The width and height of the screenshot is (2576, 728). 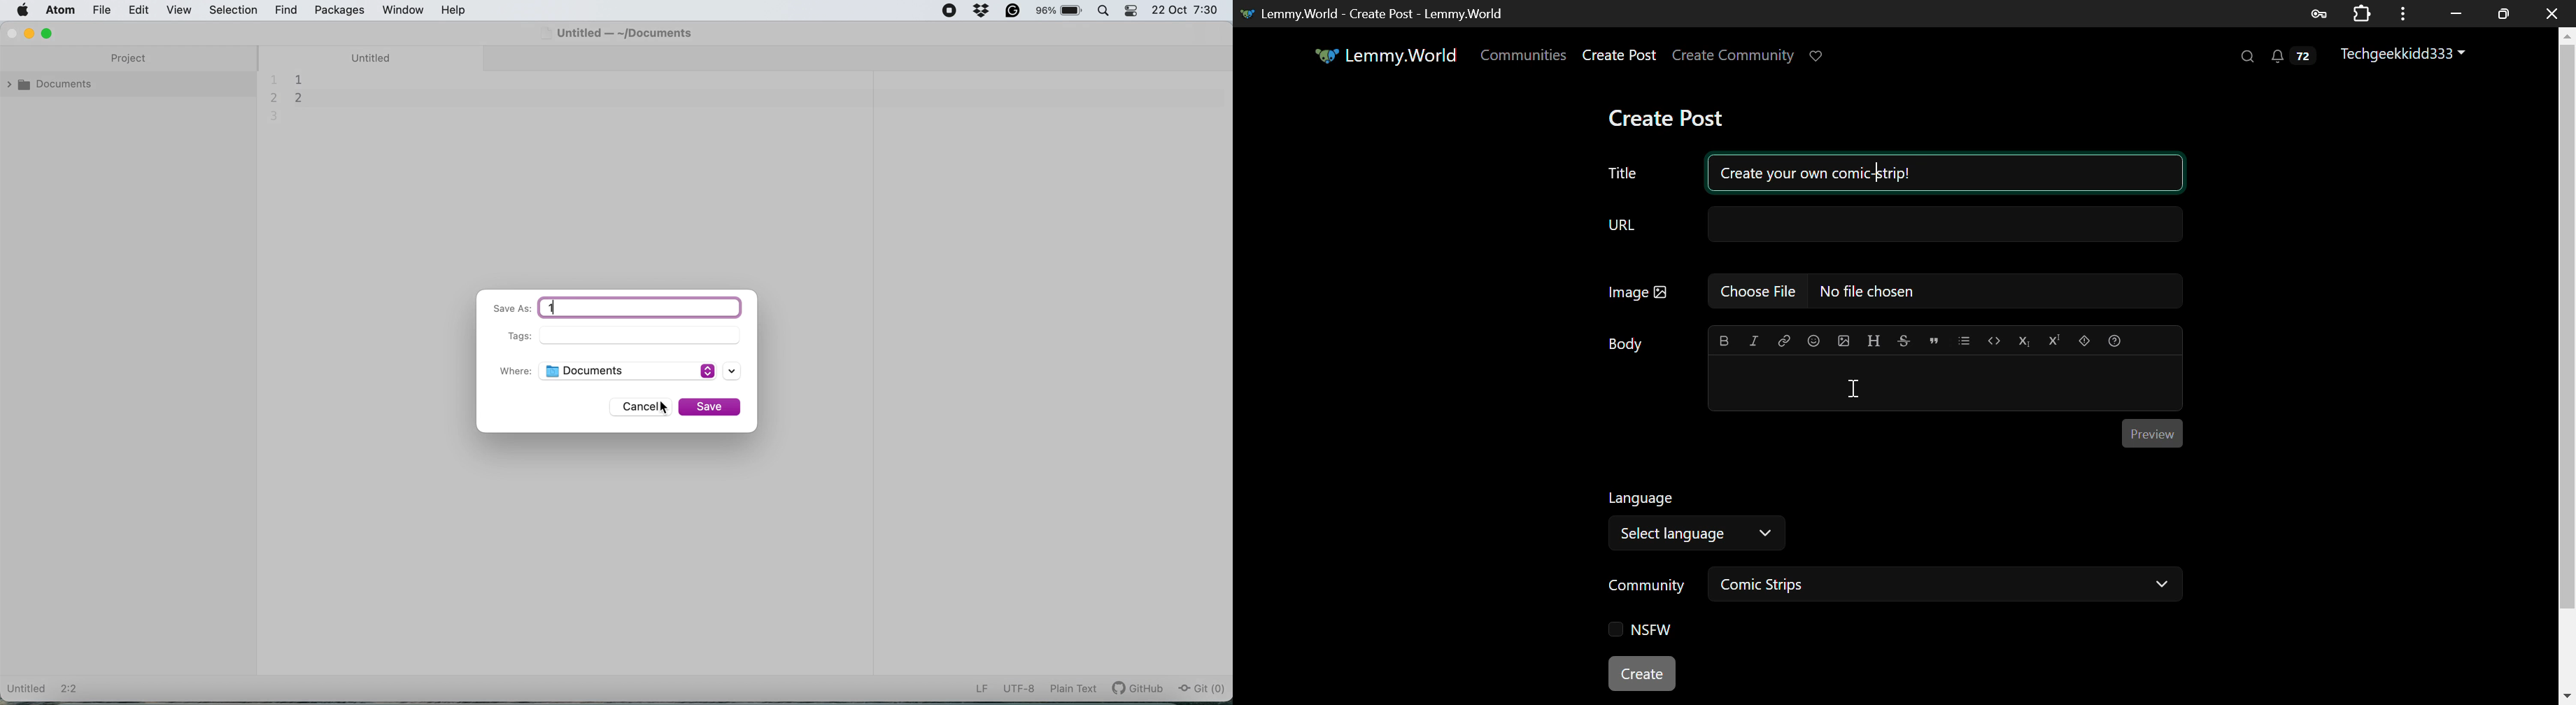 What do you see at coordinates (1964, 339) in the screenshot?
I see `List` at bounding box center [1964, 339].